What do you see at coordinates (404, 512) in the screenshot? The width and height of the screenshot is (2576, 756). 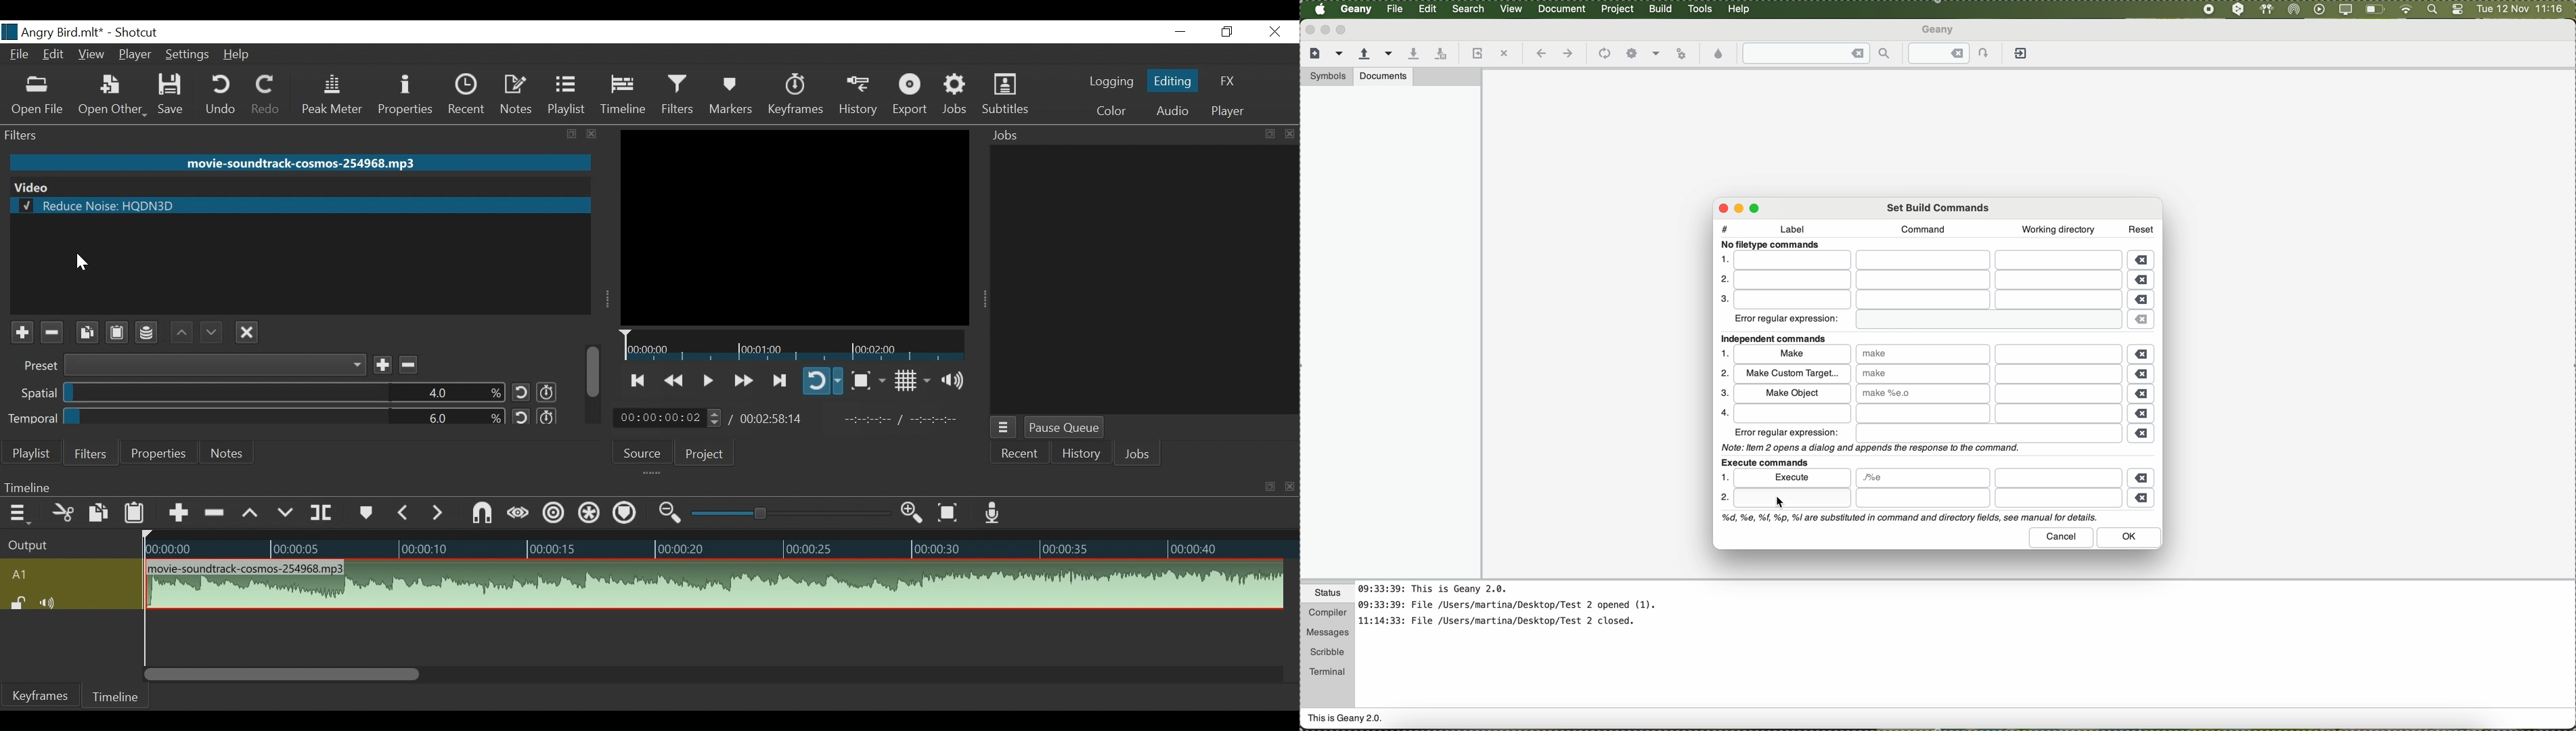 I see `Previous marker` at bounding box center [404, 512].